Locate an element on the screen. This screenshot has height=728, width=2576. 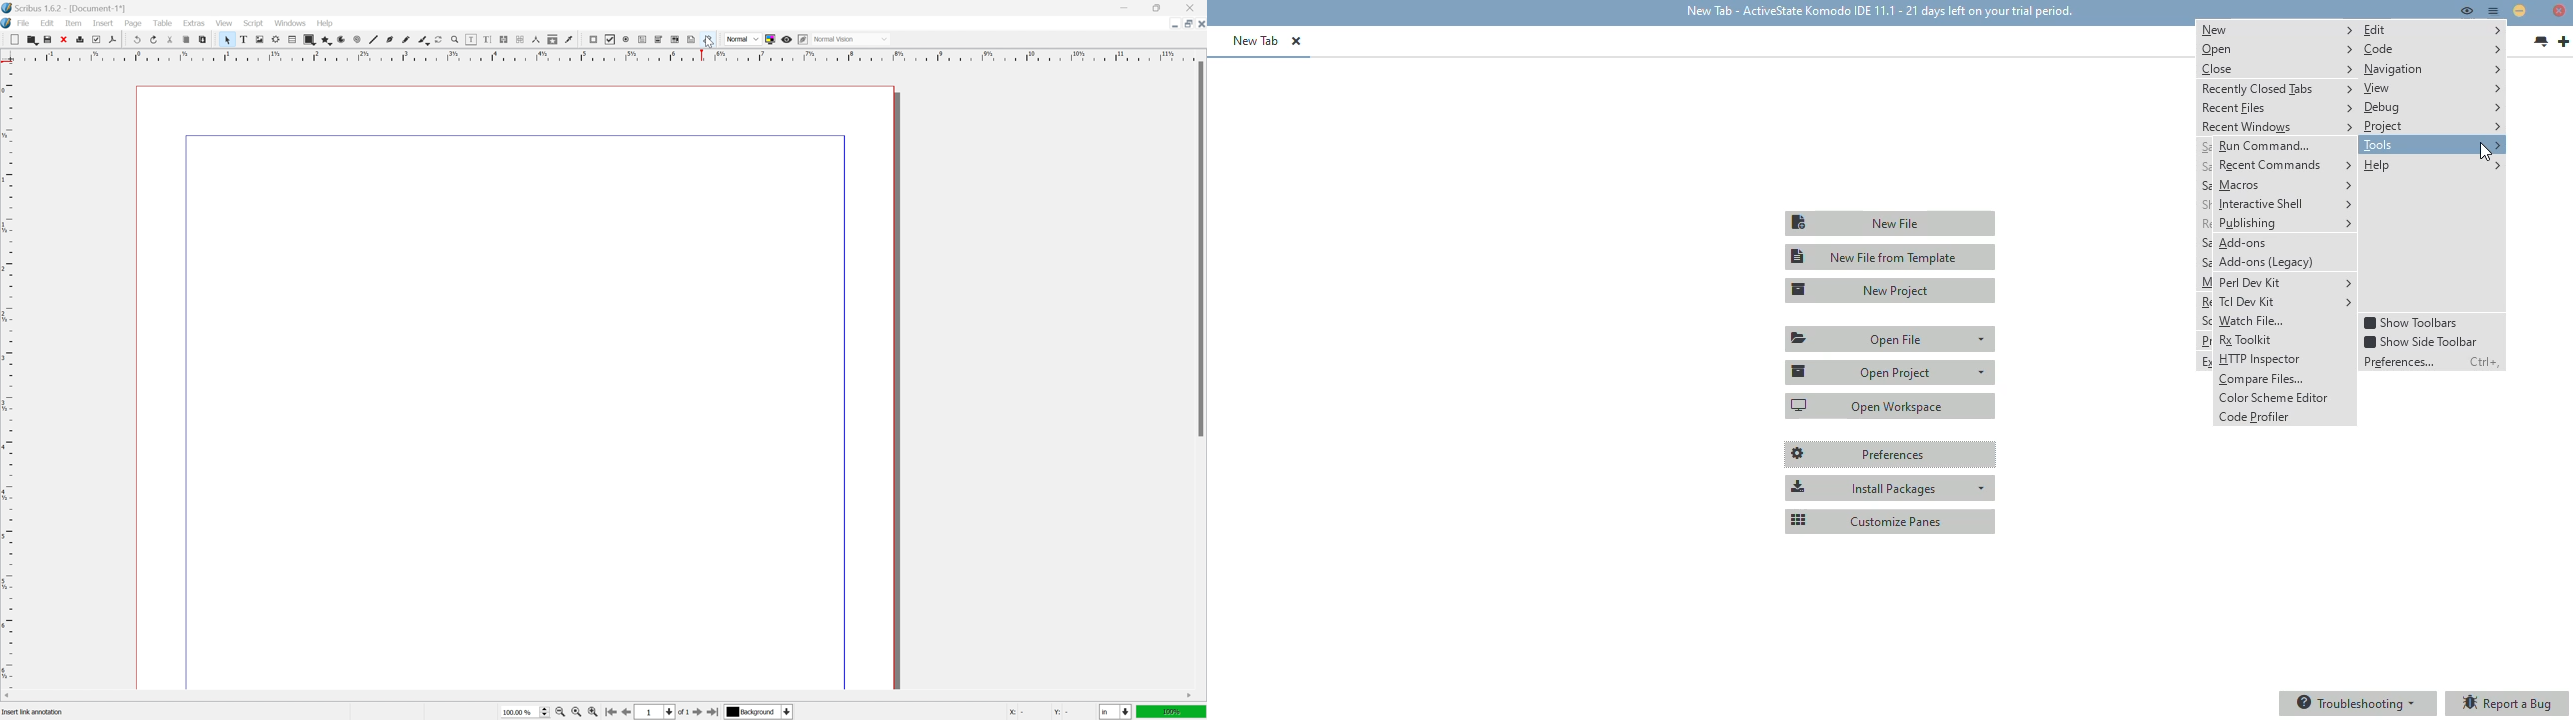
project is located at coordinates (2432, 126).